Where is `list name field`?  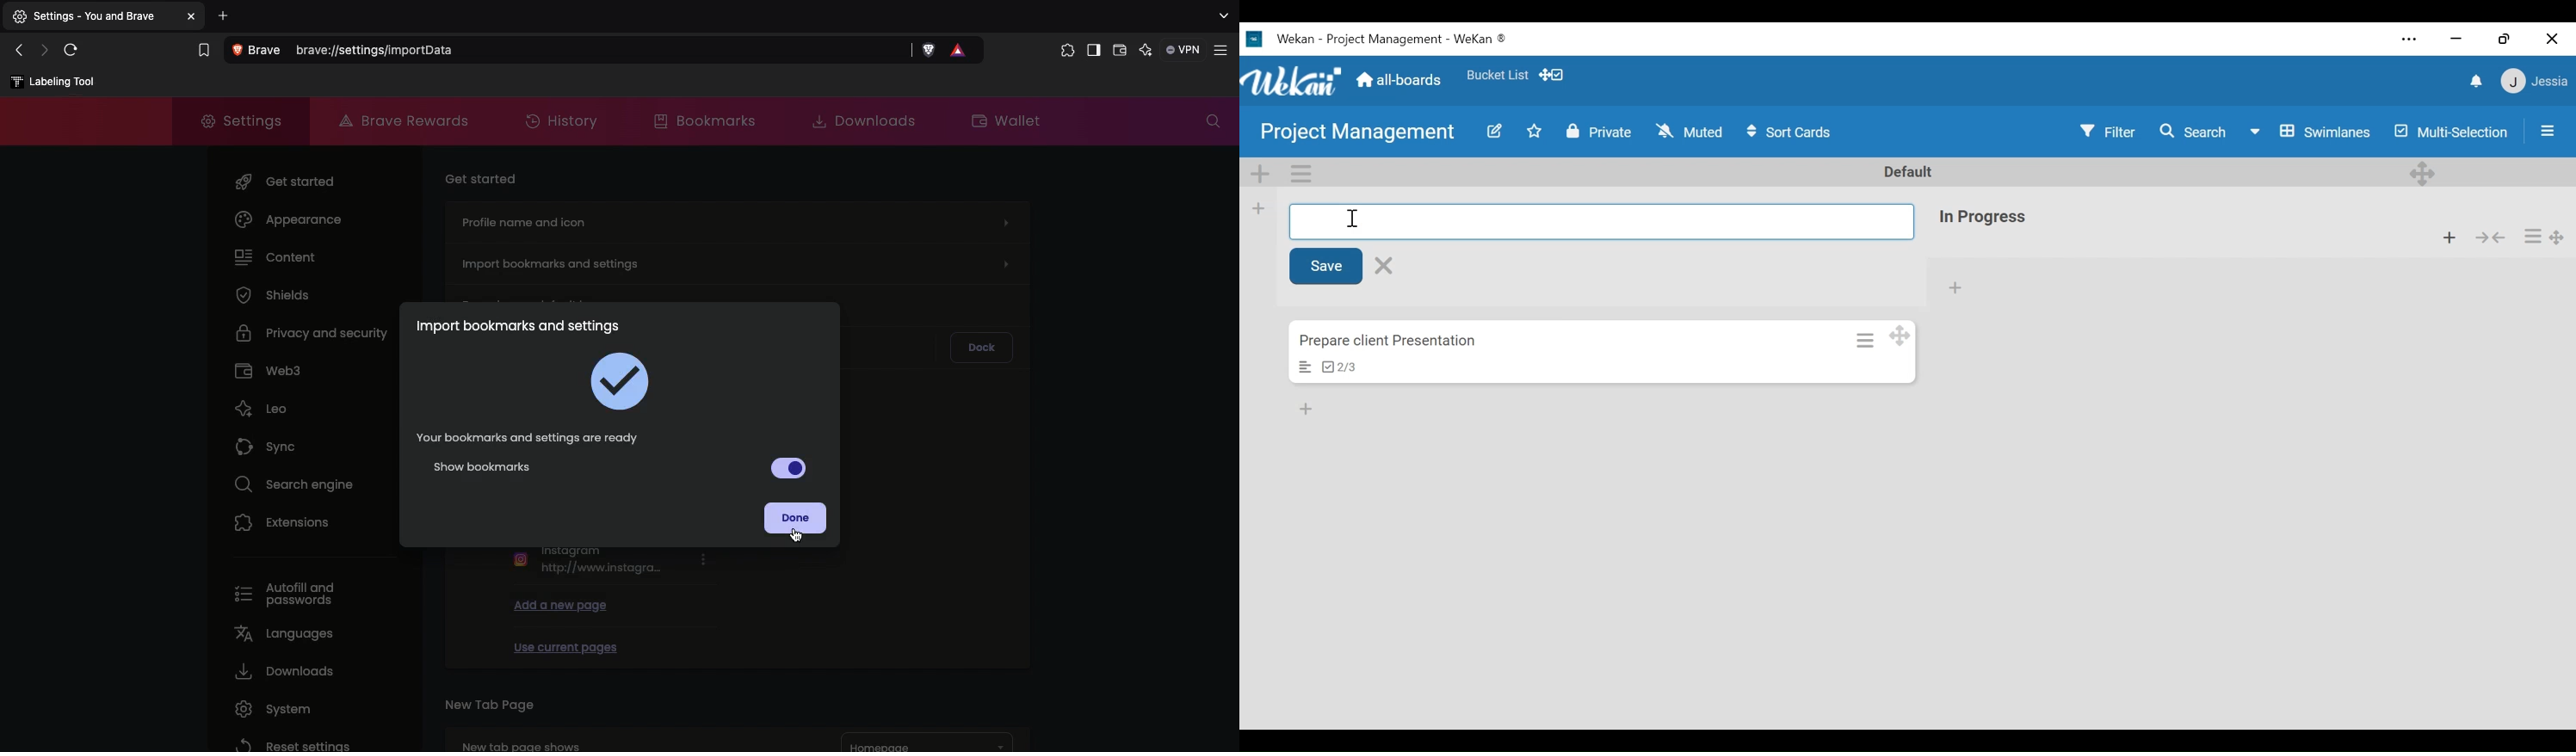
list name field is located at coordinates (1602, 222).